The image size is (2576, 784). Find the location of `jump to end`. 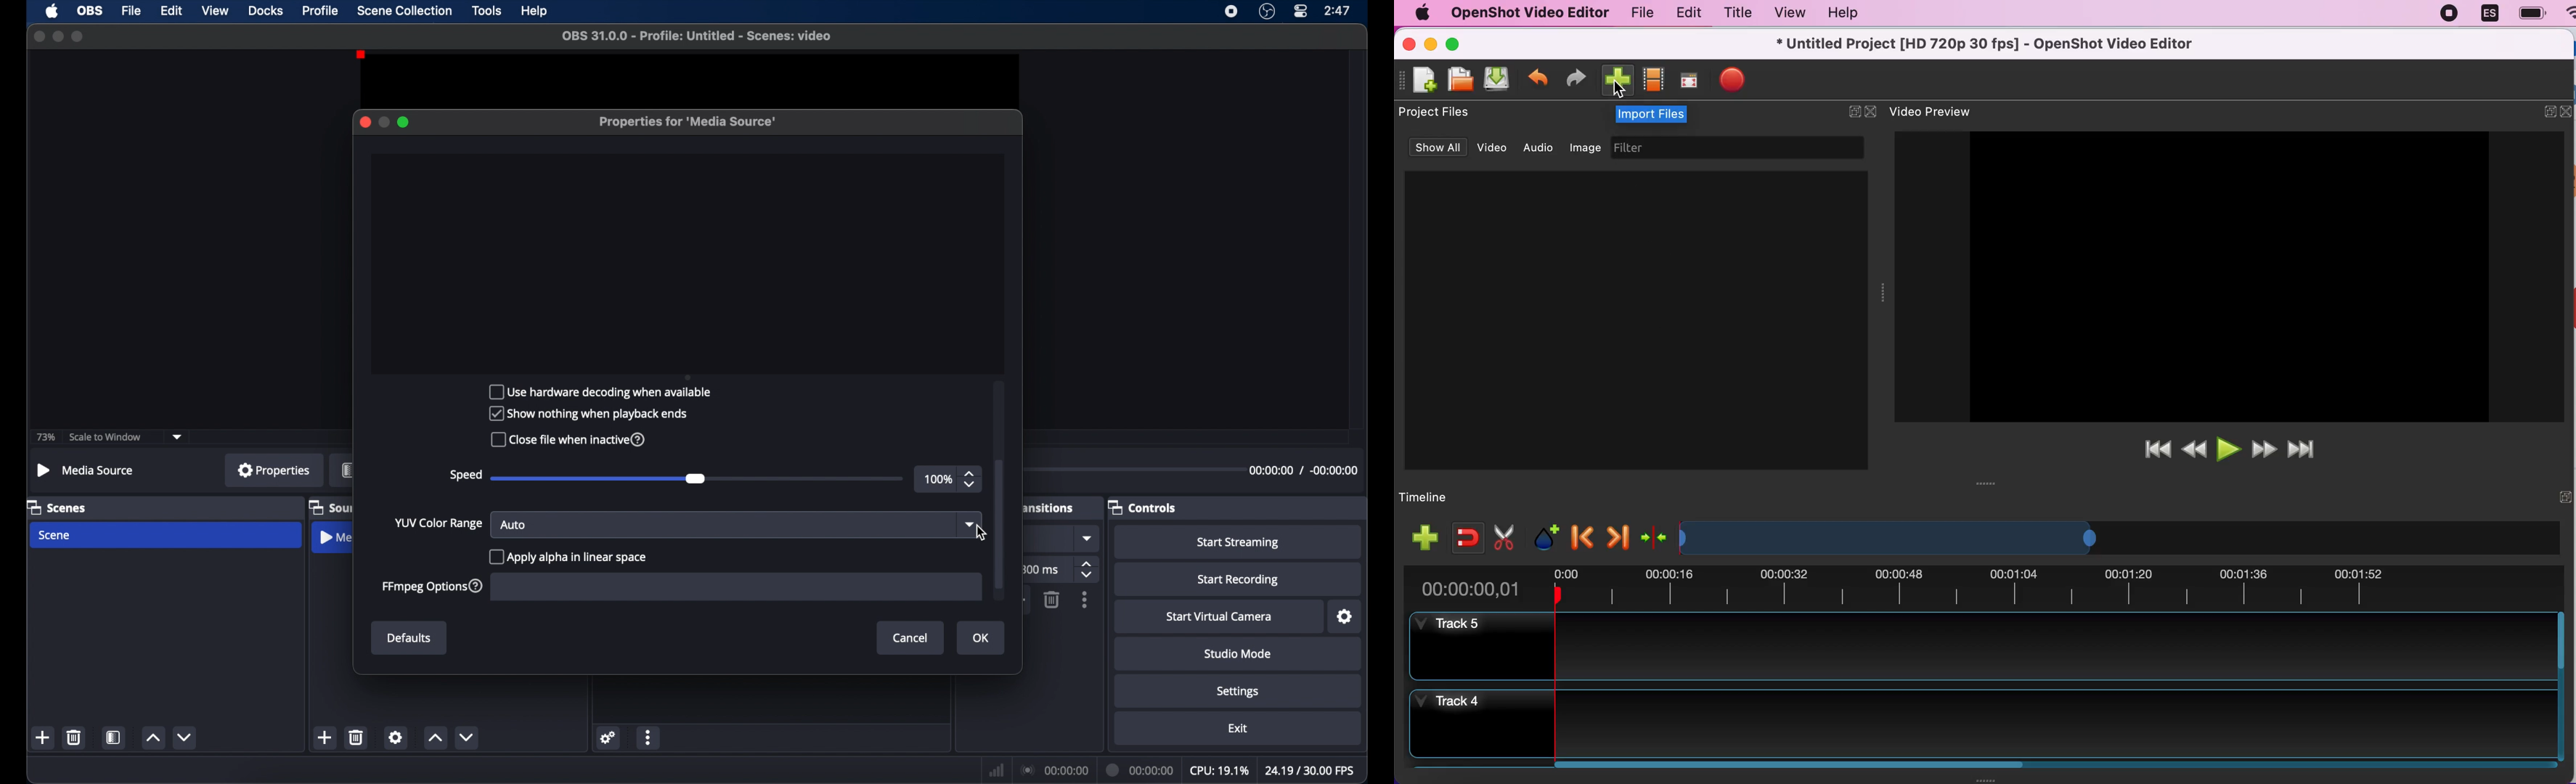

jump to end is located at coordinates (2313, 449).